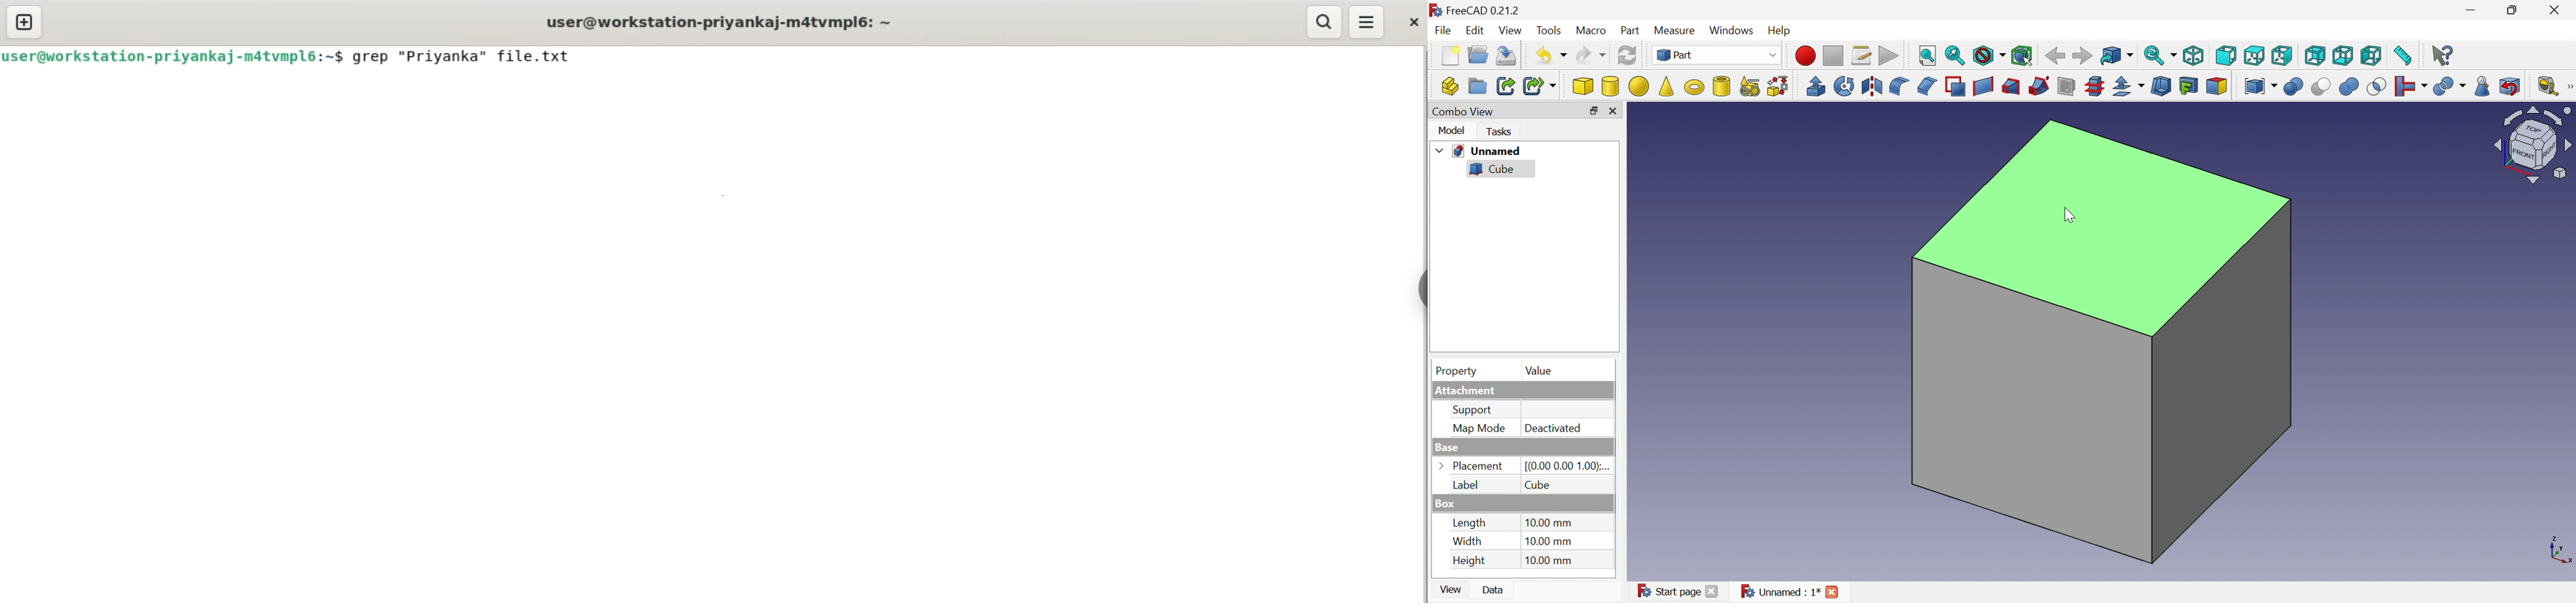 This screenshot has height=616, width=2576. What do you see at coordinates (2193, 55) in the screenshot?
I see `Isometric` at bounding box center [2193, 55].